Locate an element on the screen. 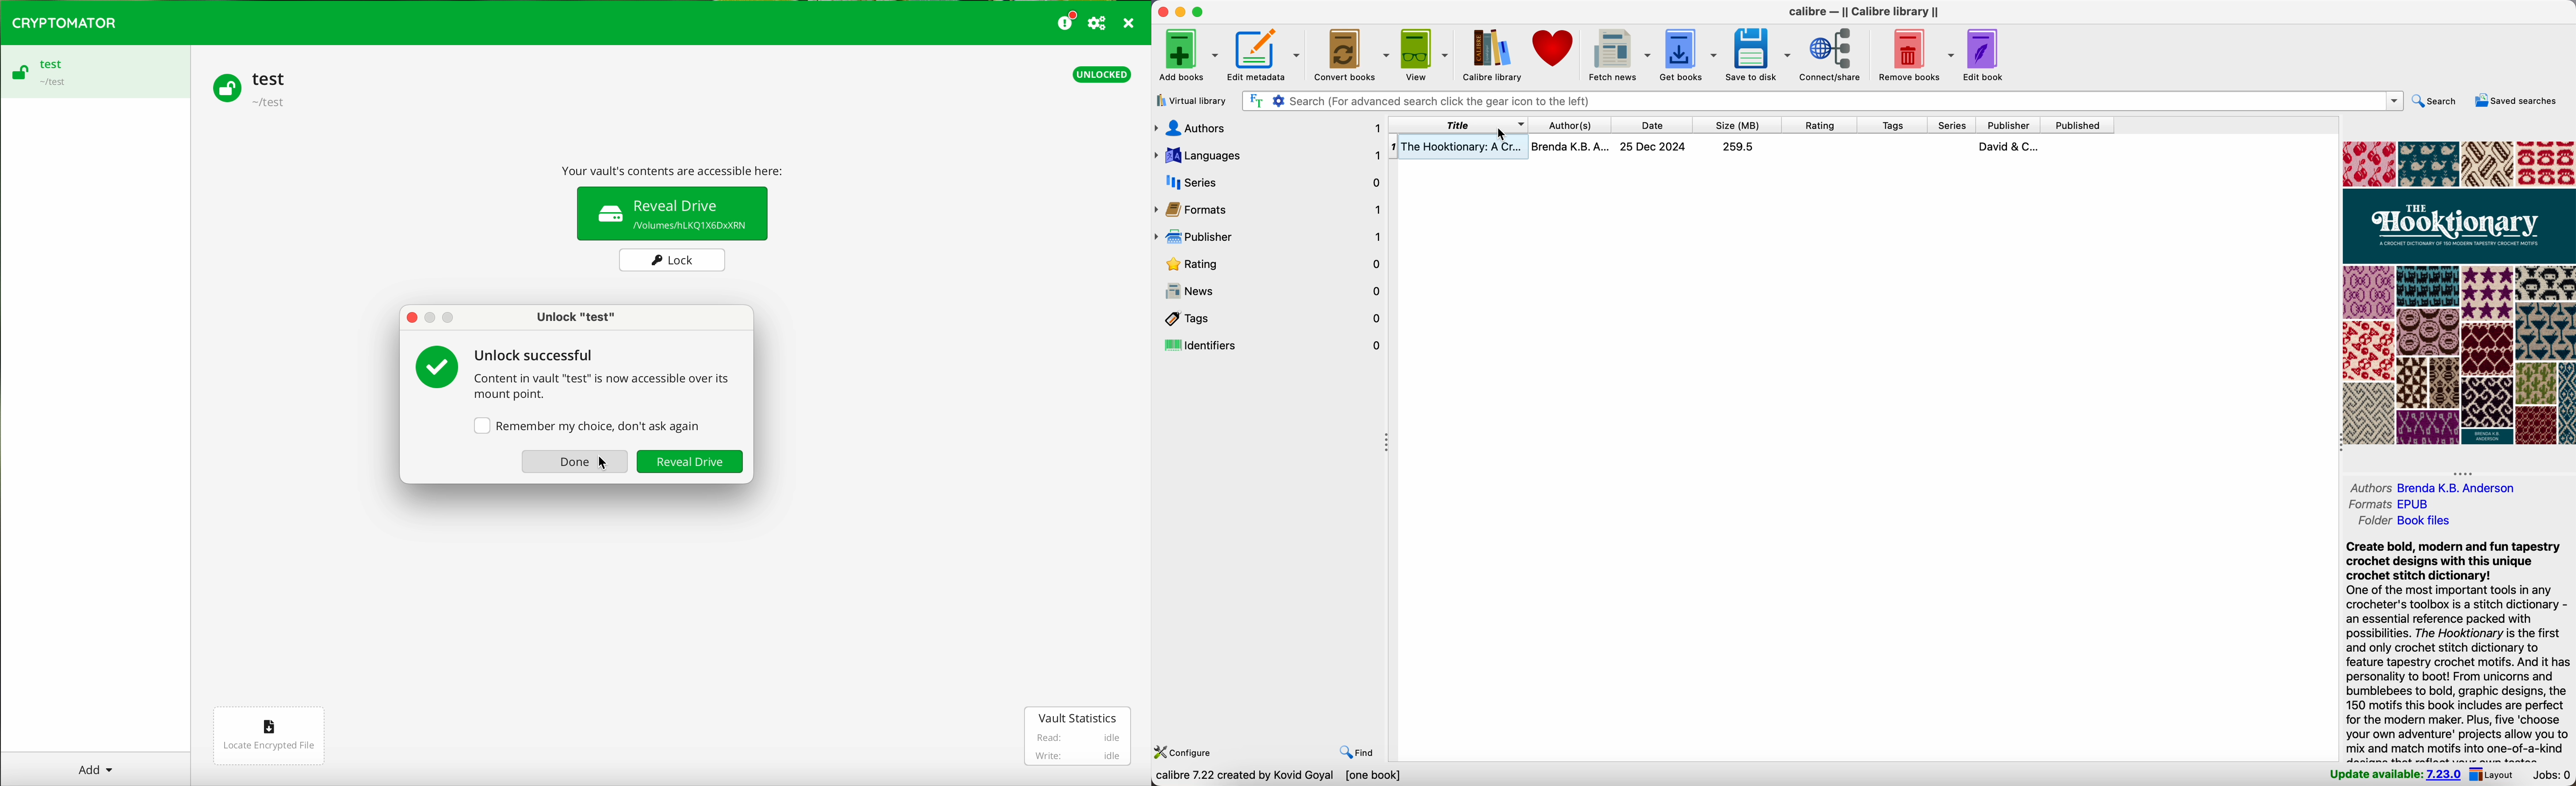 The height and width of the screenshot is (812, 2576). data is located at coordinates (1282, 777).